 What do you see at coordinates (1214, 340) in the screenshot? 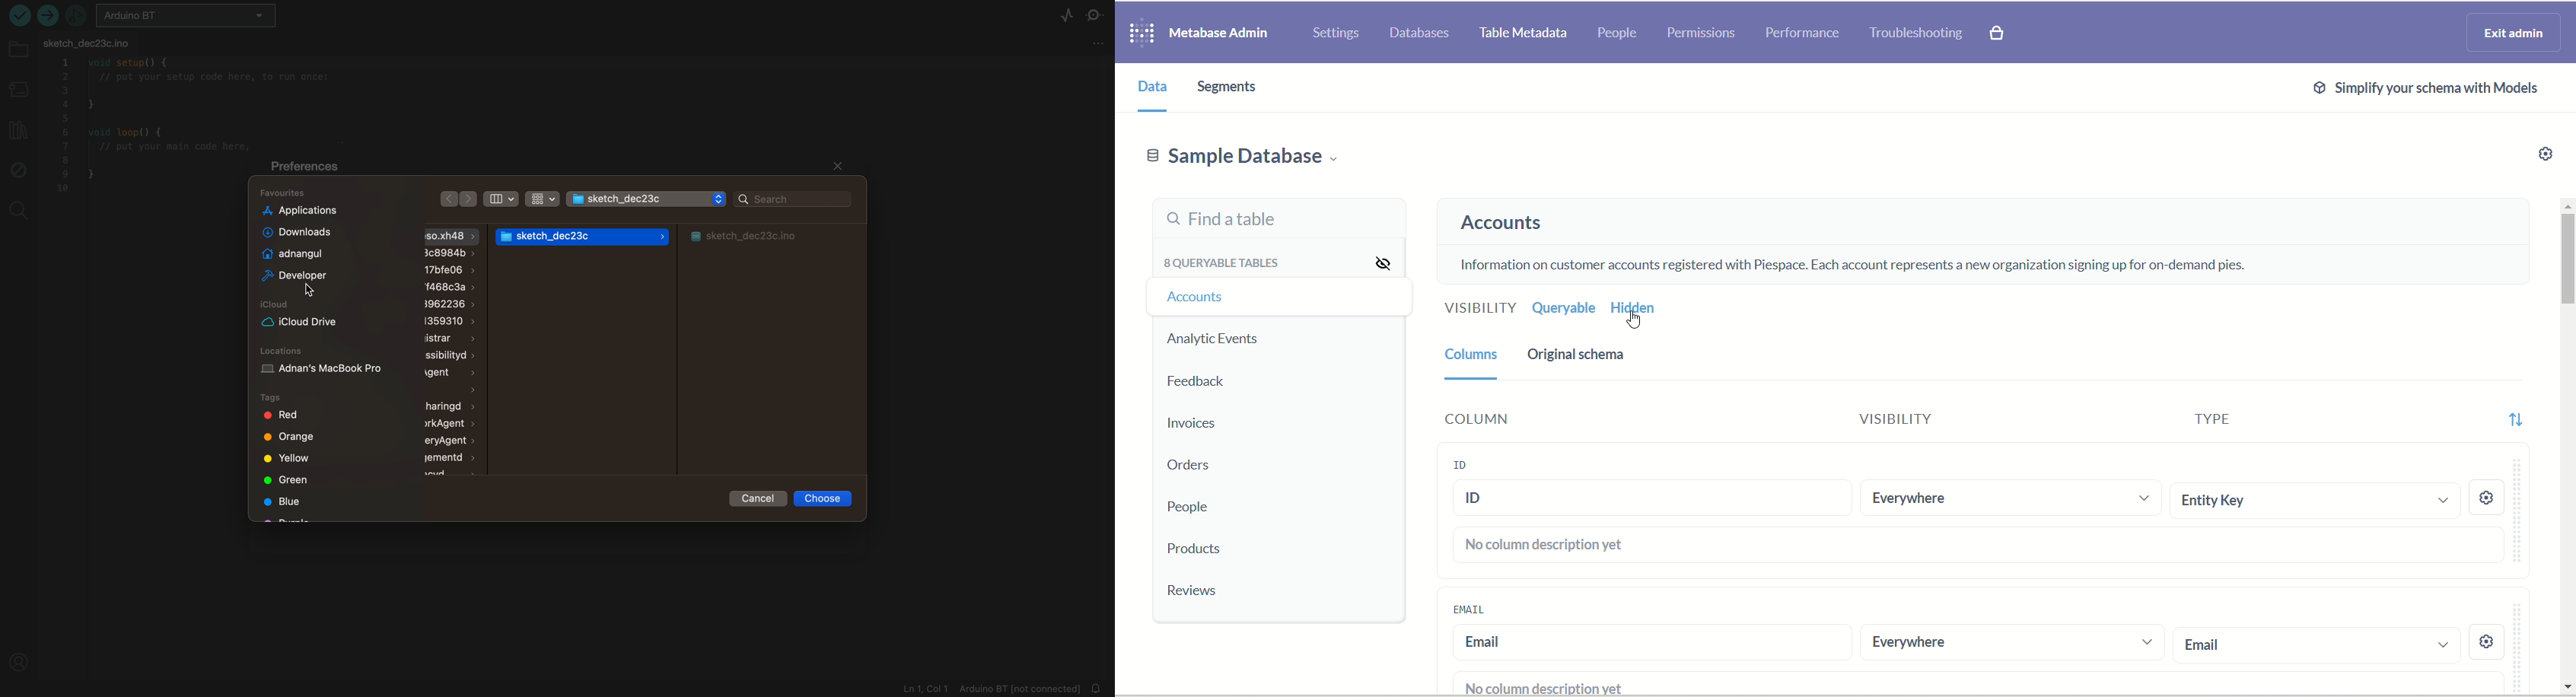
I see `analytic events` at bounding box center [1214, 340].